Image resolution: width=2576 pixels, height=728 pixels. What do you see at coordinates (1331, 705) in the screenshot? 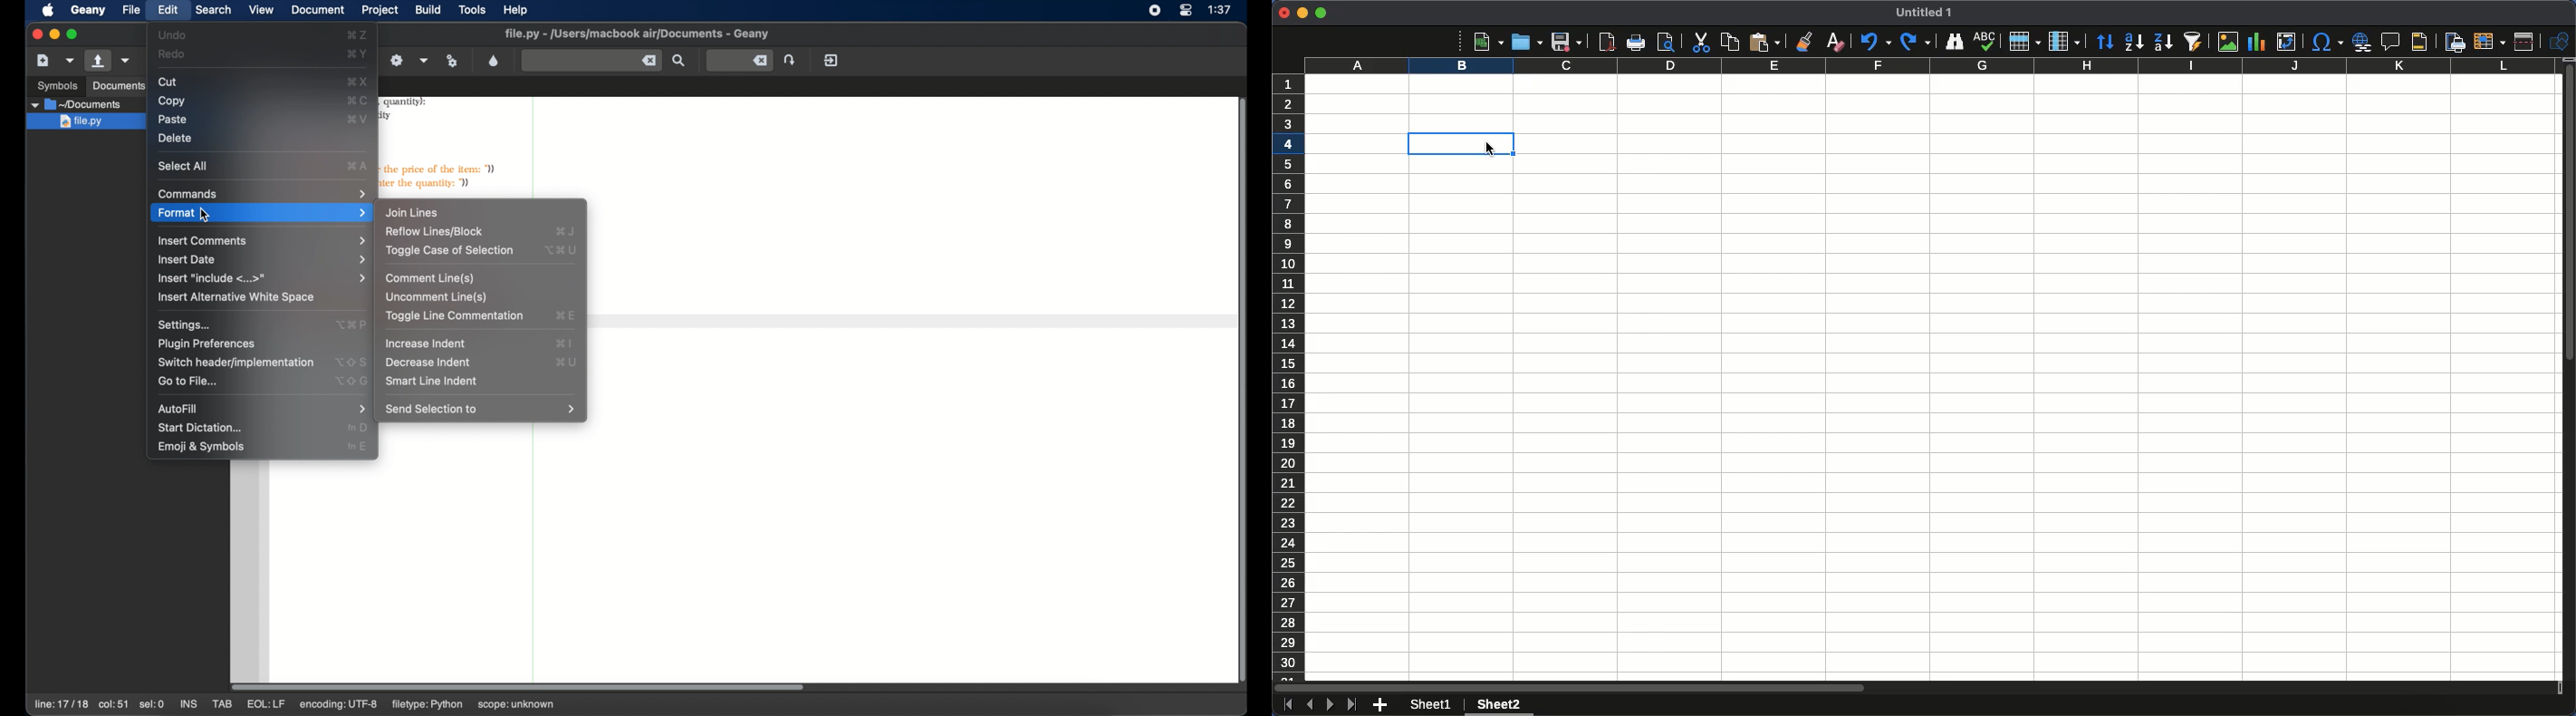
I see `Next sheet` at bounding box center [1331, 705].